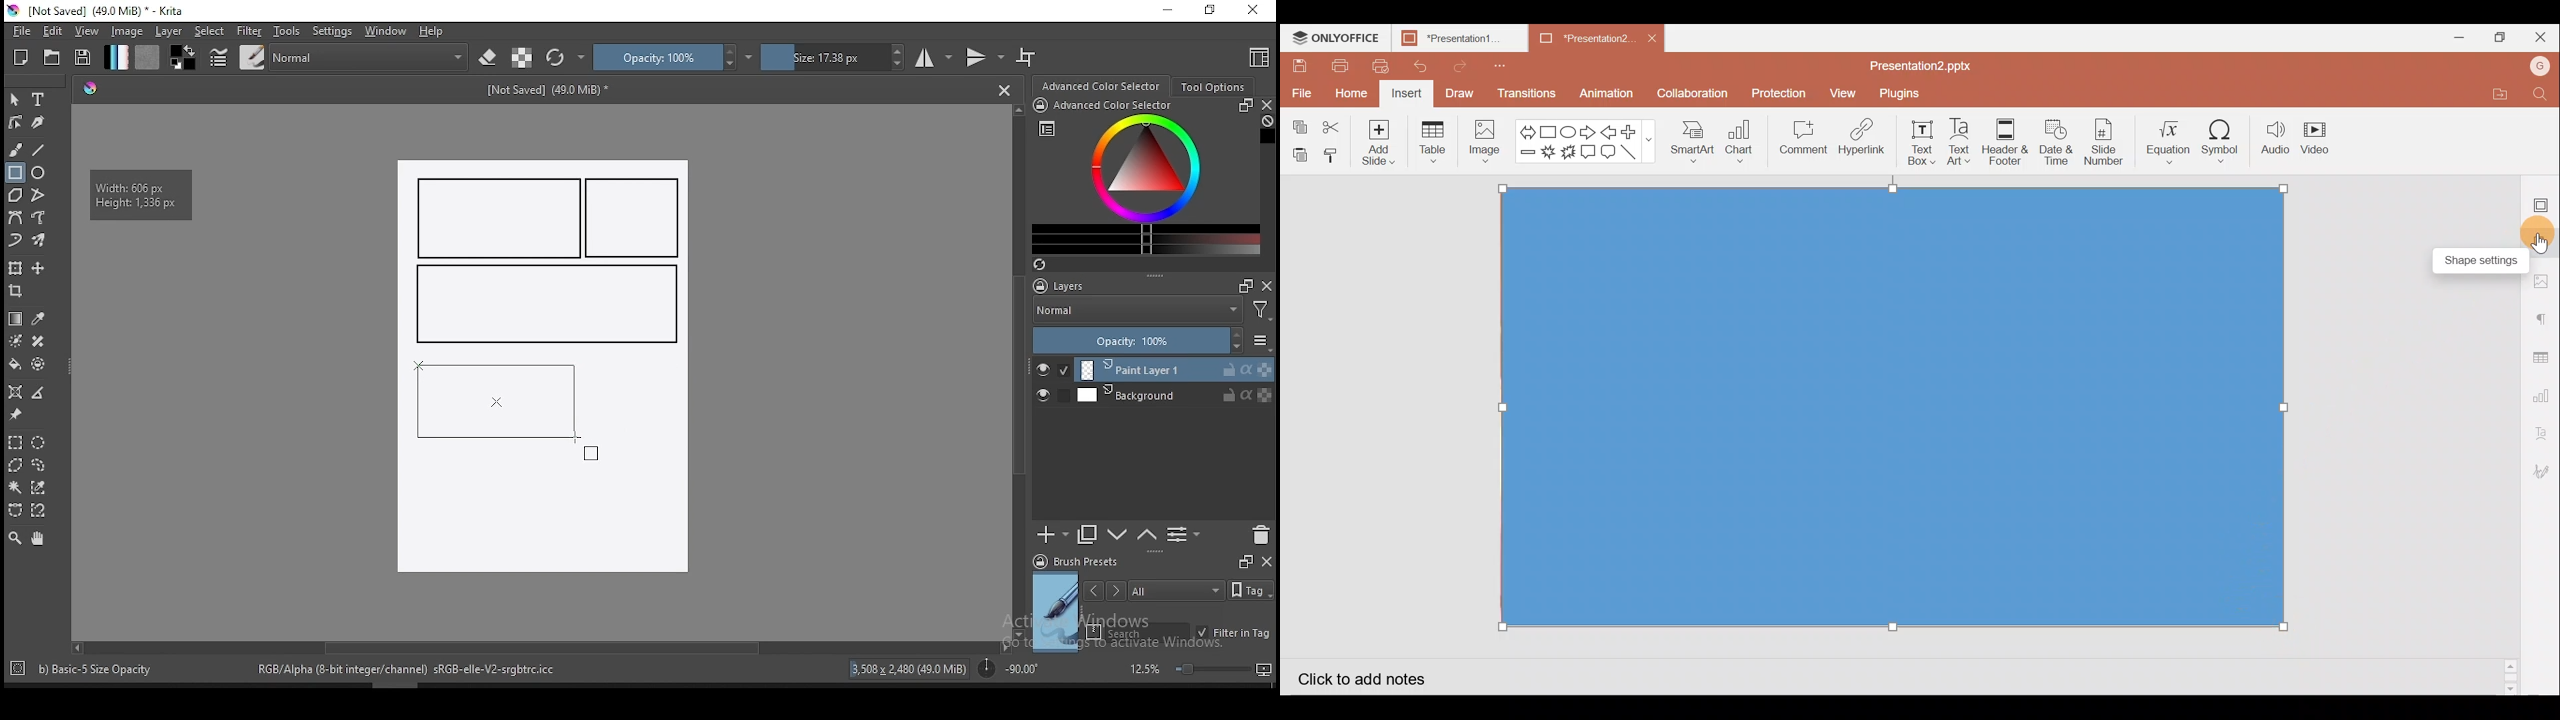 The width and height of the screenshot is (2576, 728). Describe the element at coordinates (38, 364) in the screenshot. I see `enclose and fill tool` at that location.